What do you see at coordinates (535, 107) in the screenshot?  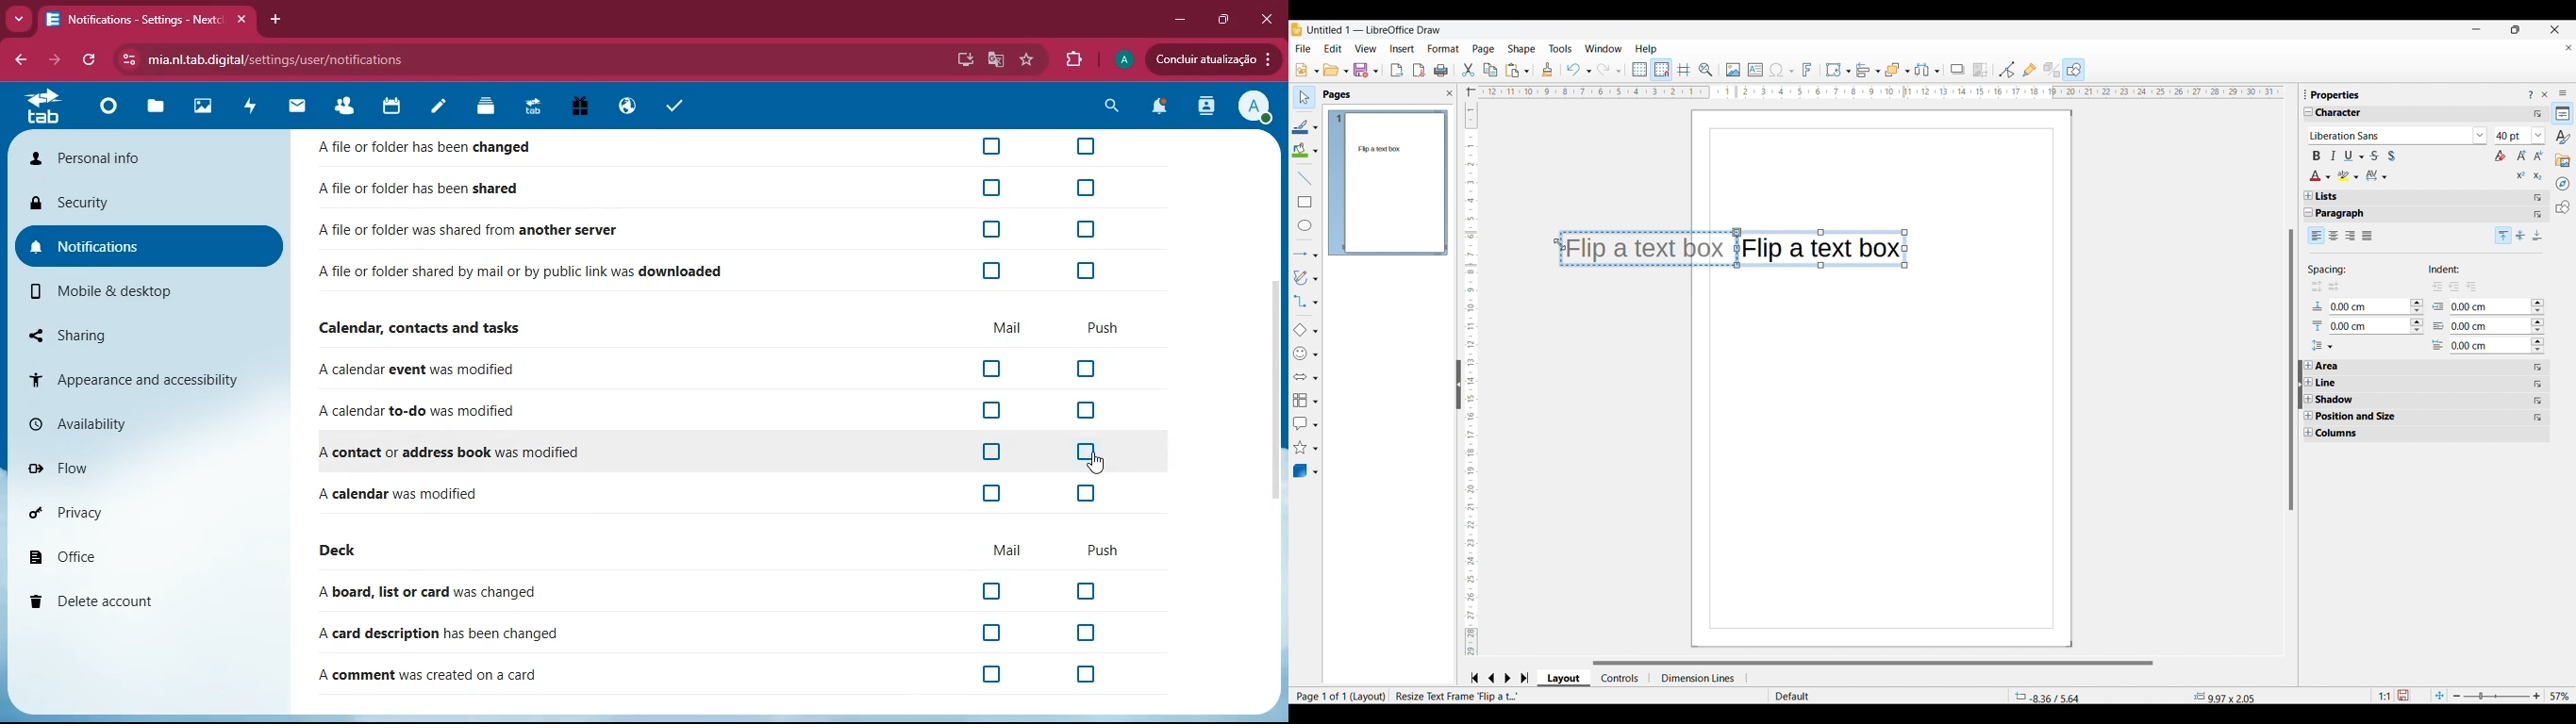 I see `tab` at bounding box center [535, 107].